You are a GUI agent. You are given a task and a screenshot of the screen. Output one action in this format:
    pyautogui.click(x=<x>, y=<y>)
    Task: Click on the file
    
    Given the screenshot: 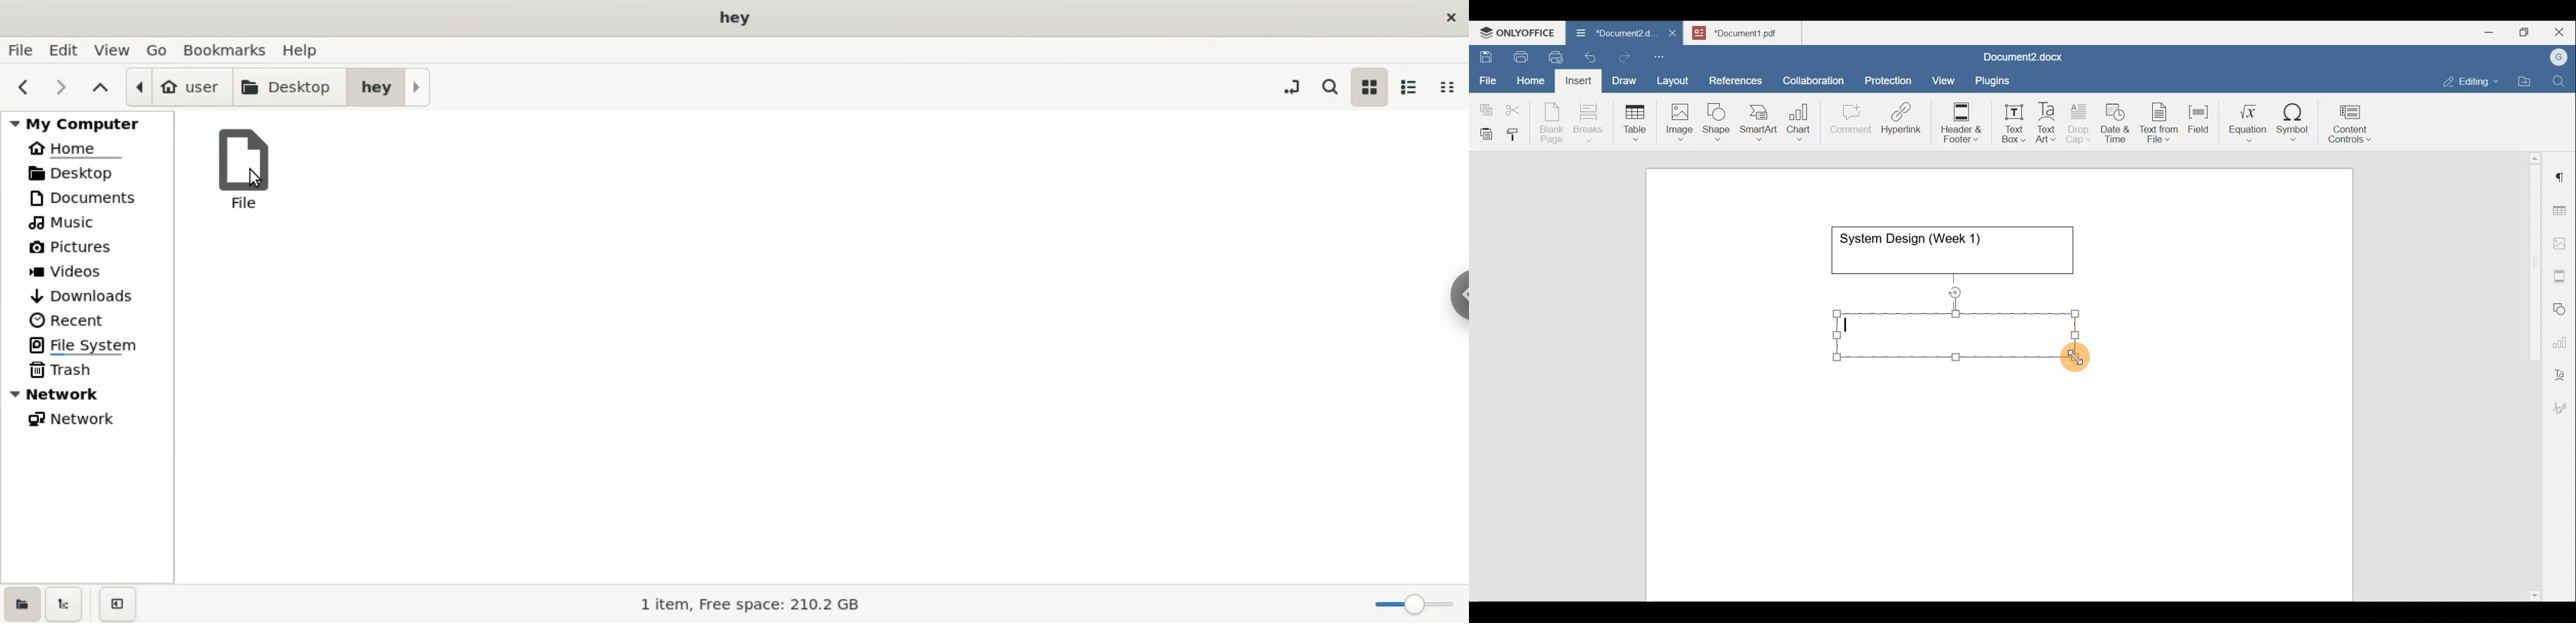 What is the action you would take?
    pyautogui.click(x=246, y=170)
    